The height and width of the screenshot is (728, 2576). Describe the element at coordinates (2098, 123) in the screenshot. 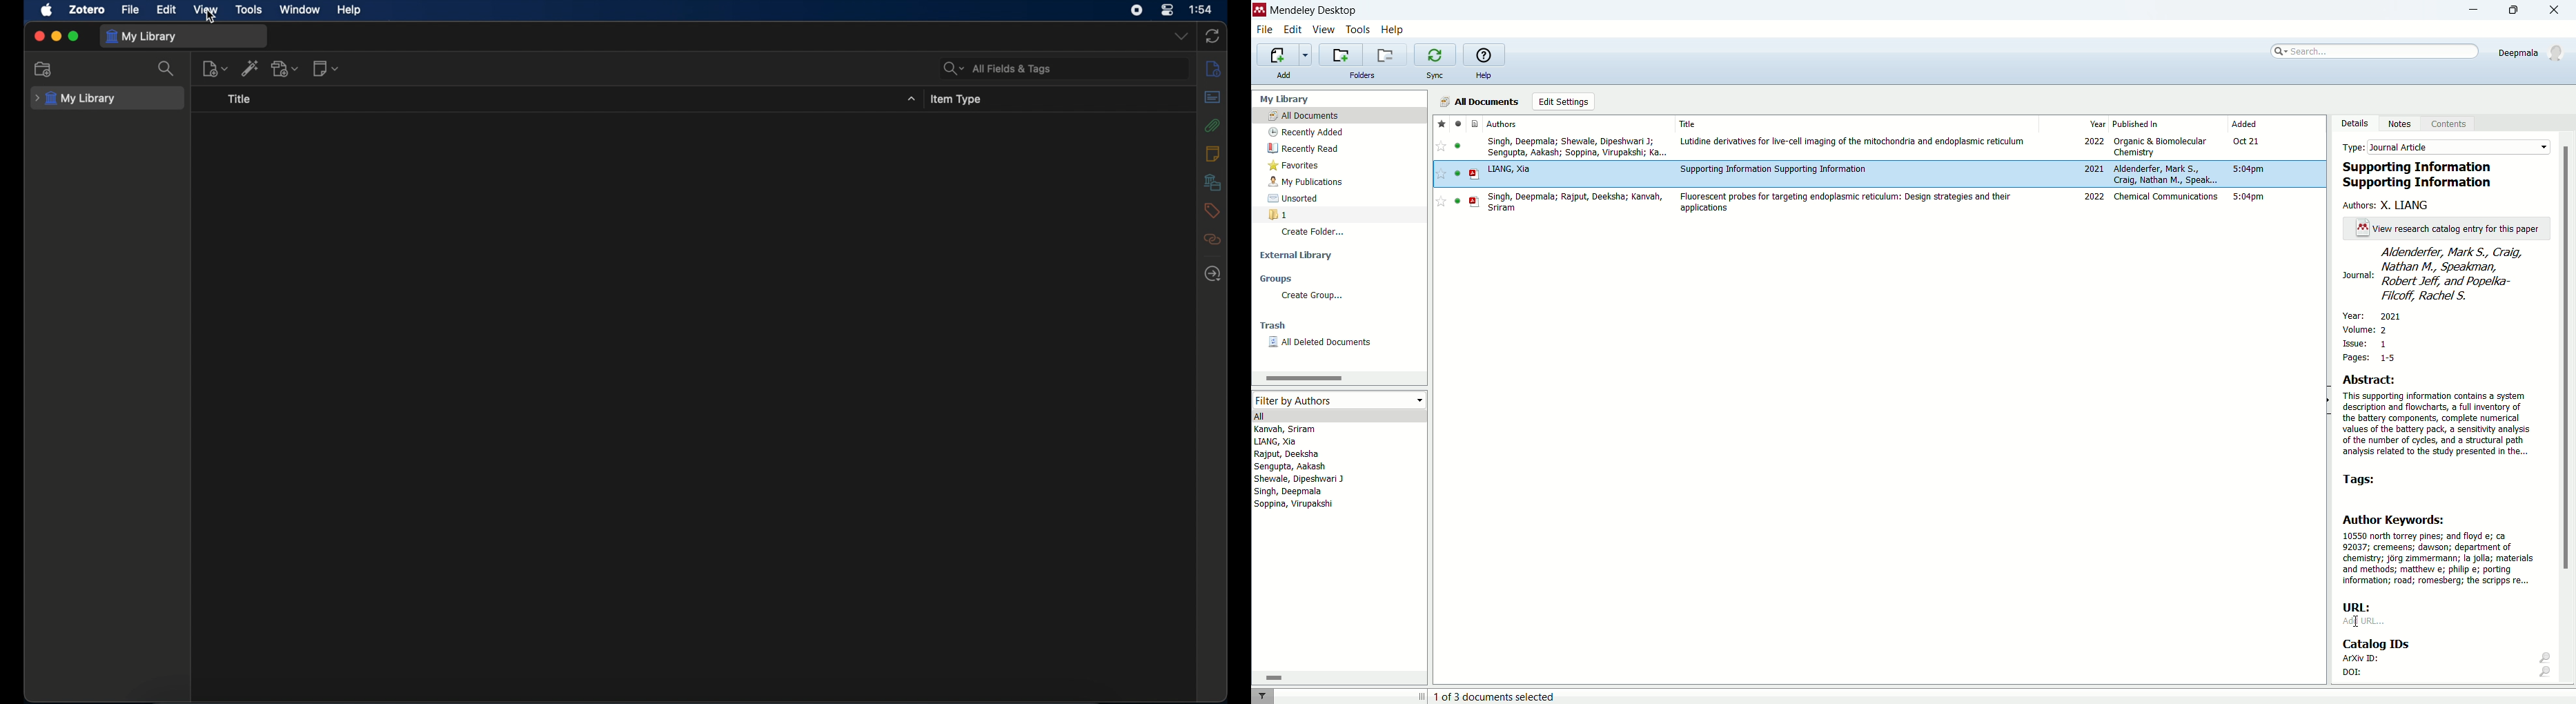

I see `year` at that location.